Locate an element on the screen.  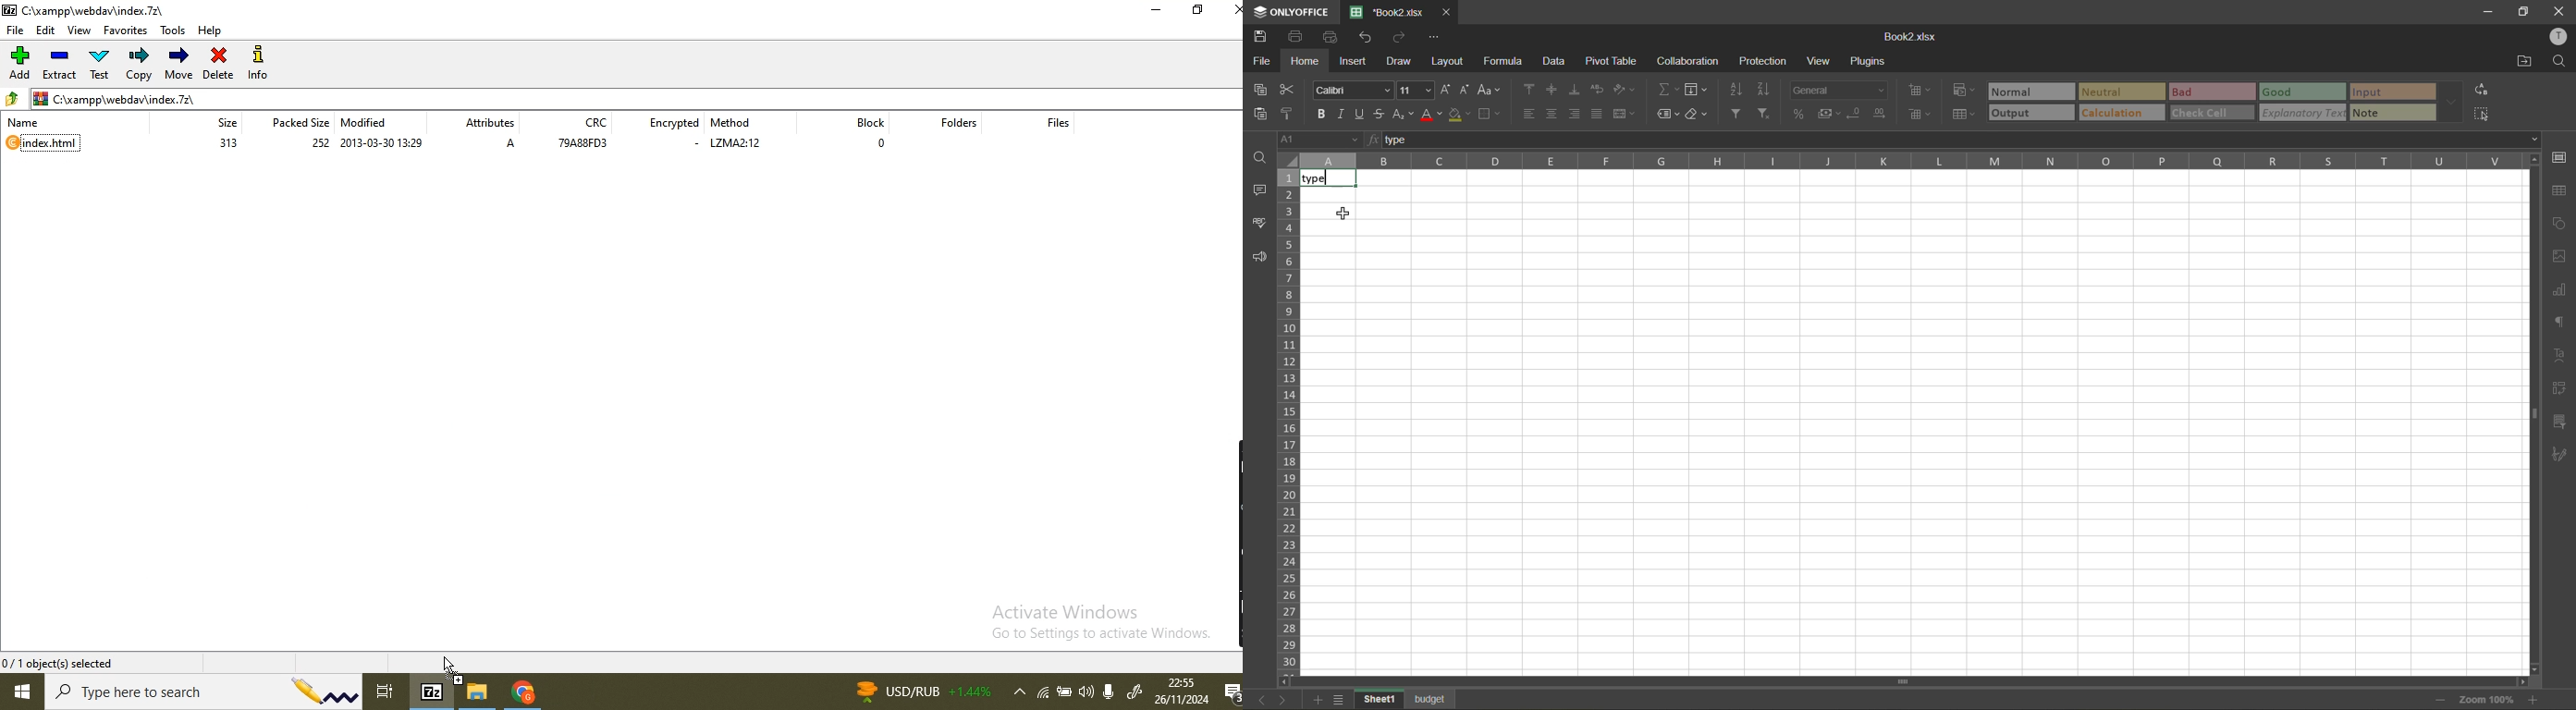
C:\xampp\webdawindex.72\ is located at coordinates (92, 8).